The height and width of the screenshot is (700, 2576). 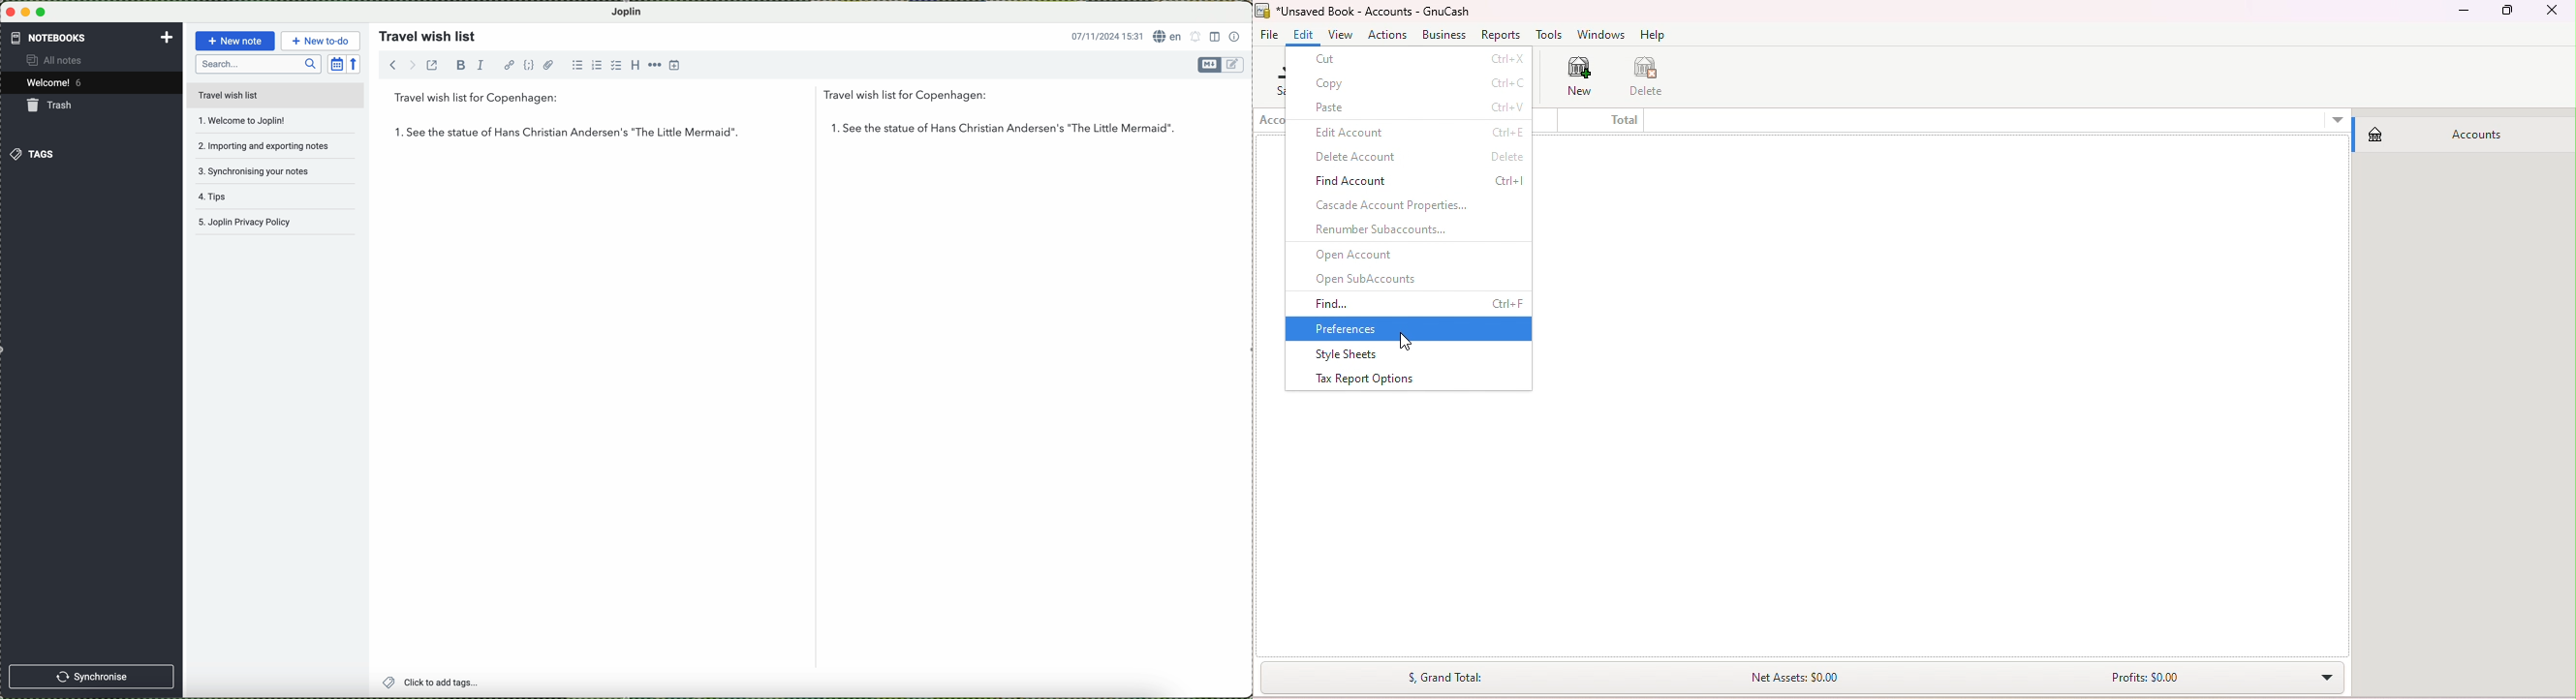 What do you see at coordinates (93, 676) in the screenshot?
I see `synchronise button` at bounding box center [93, 676].